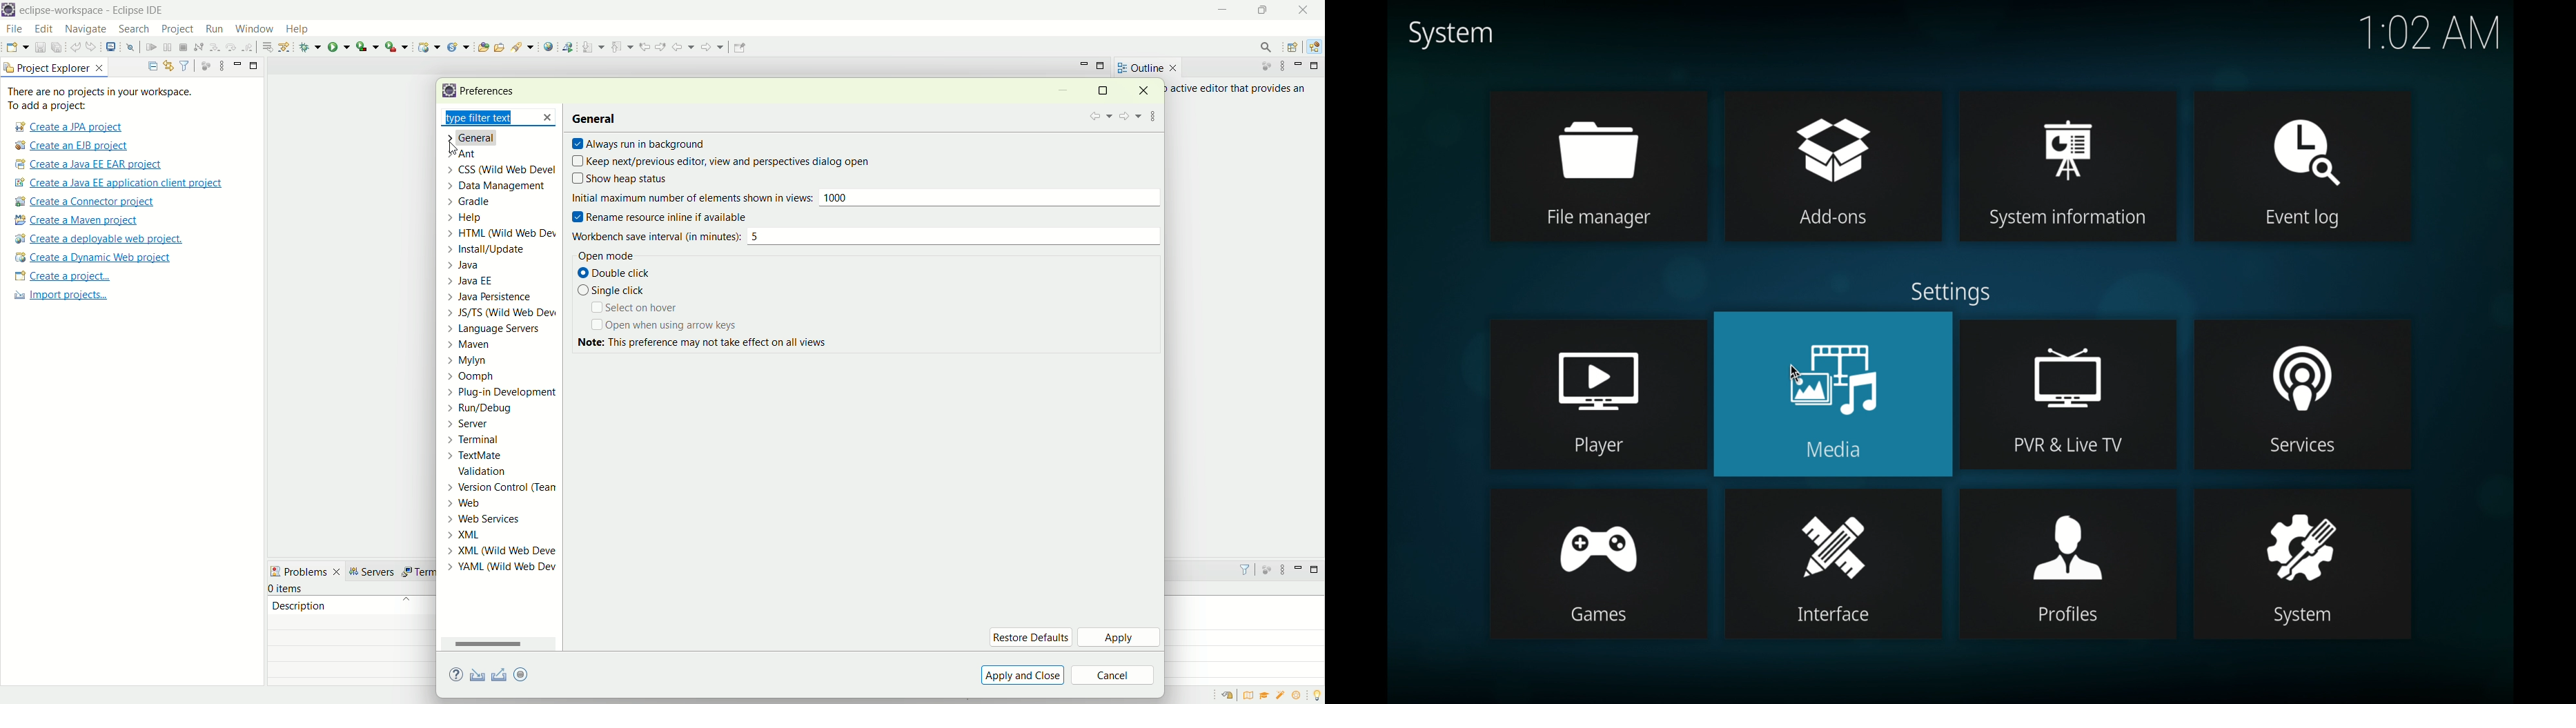  Describe the element at coordinates (1021, 675) in the screenshot. I see `apply and close` at that location.